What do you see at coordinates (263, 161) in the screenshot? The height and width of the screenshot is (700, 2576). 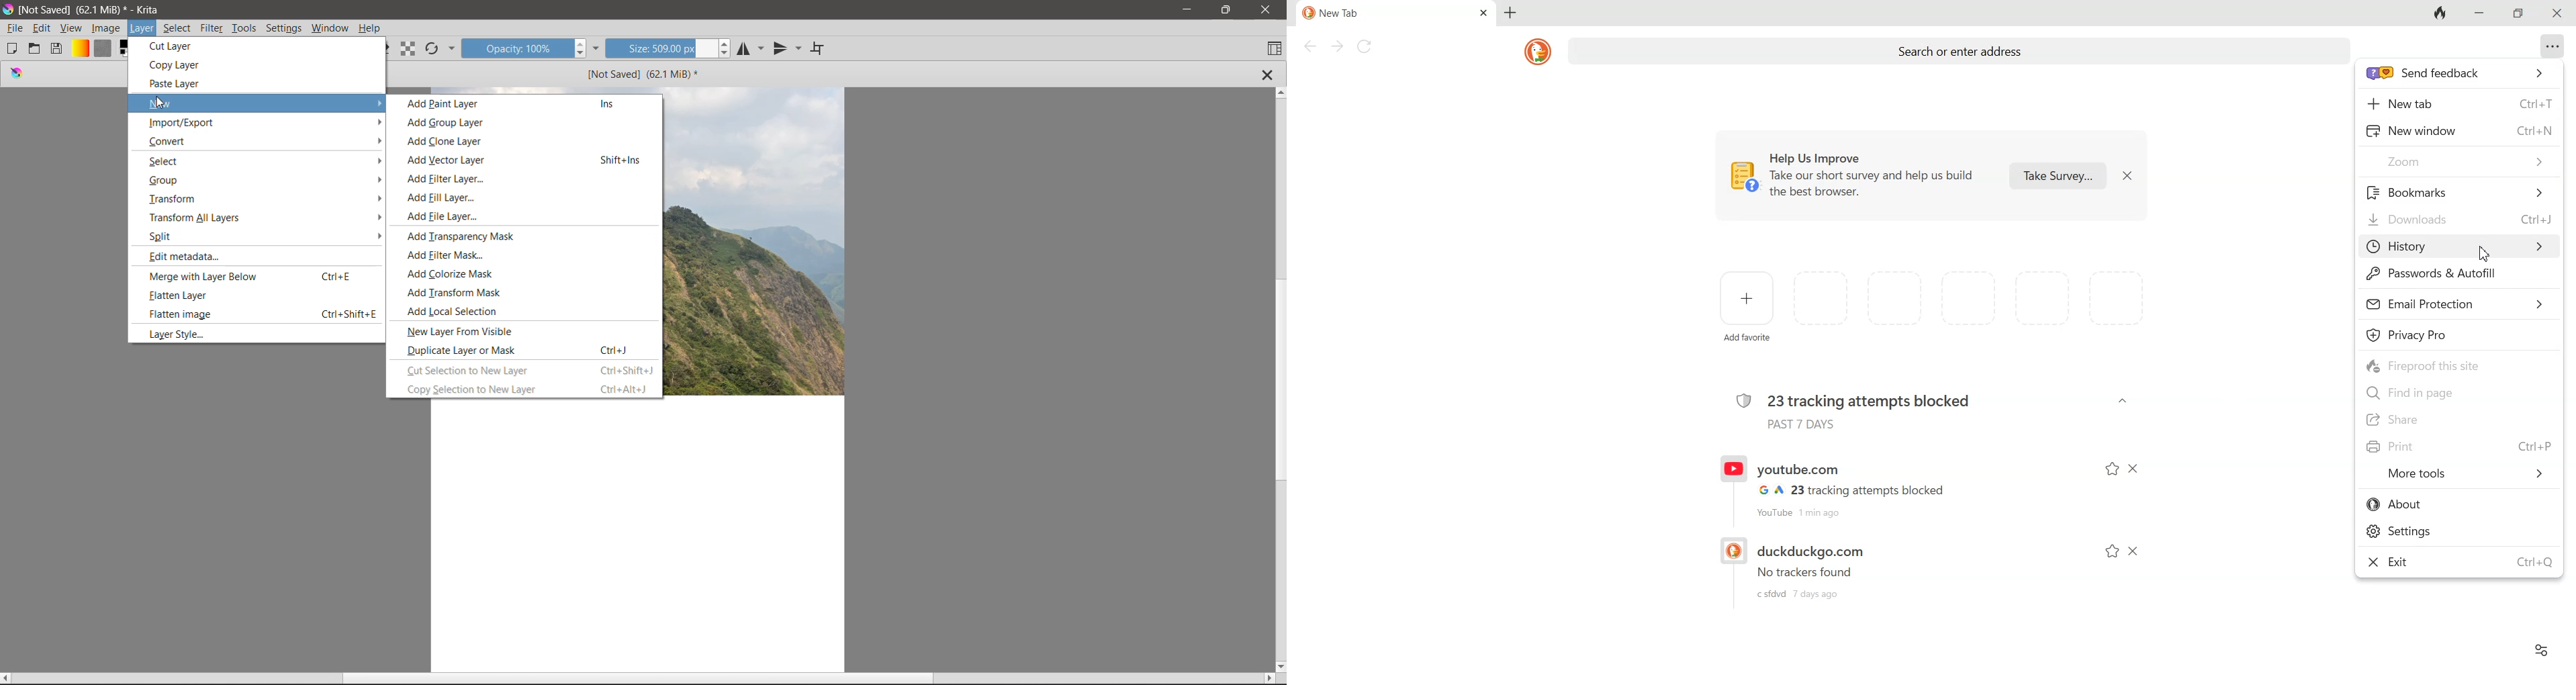 I see `Select` at bounding box center [263, 161].